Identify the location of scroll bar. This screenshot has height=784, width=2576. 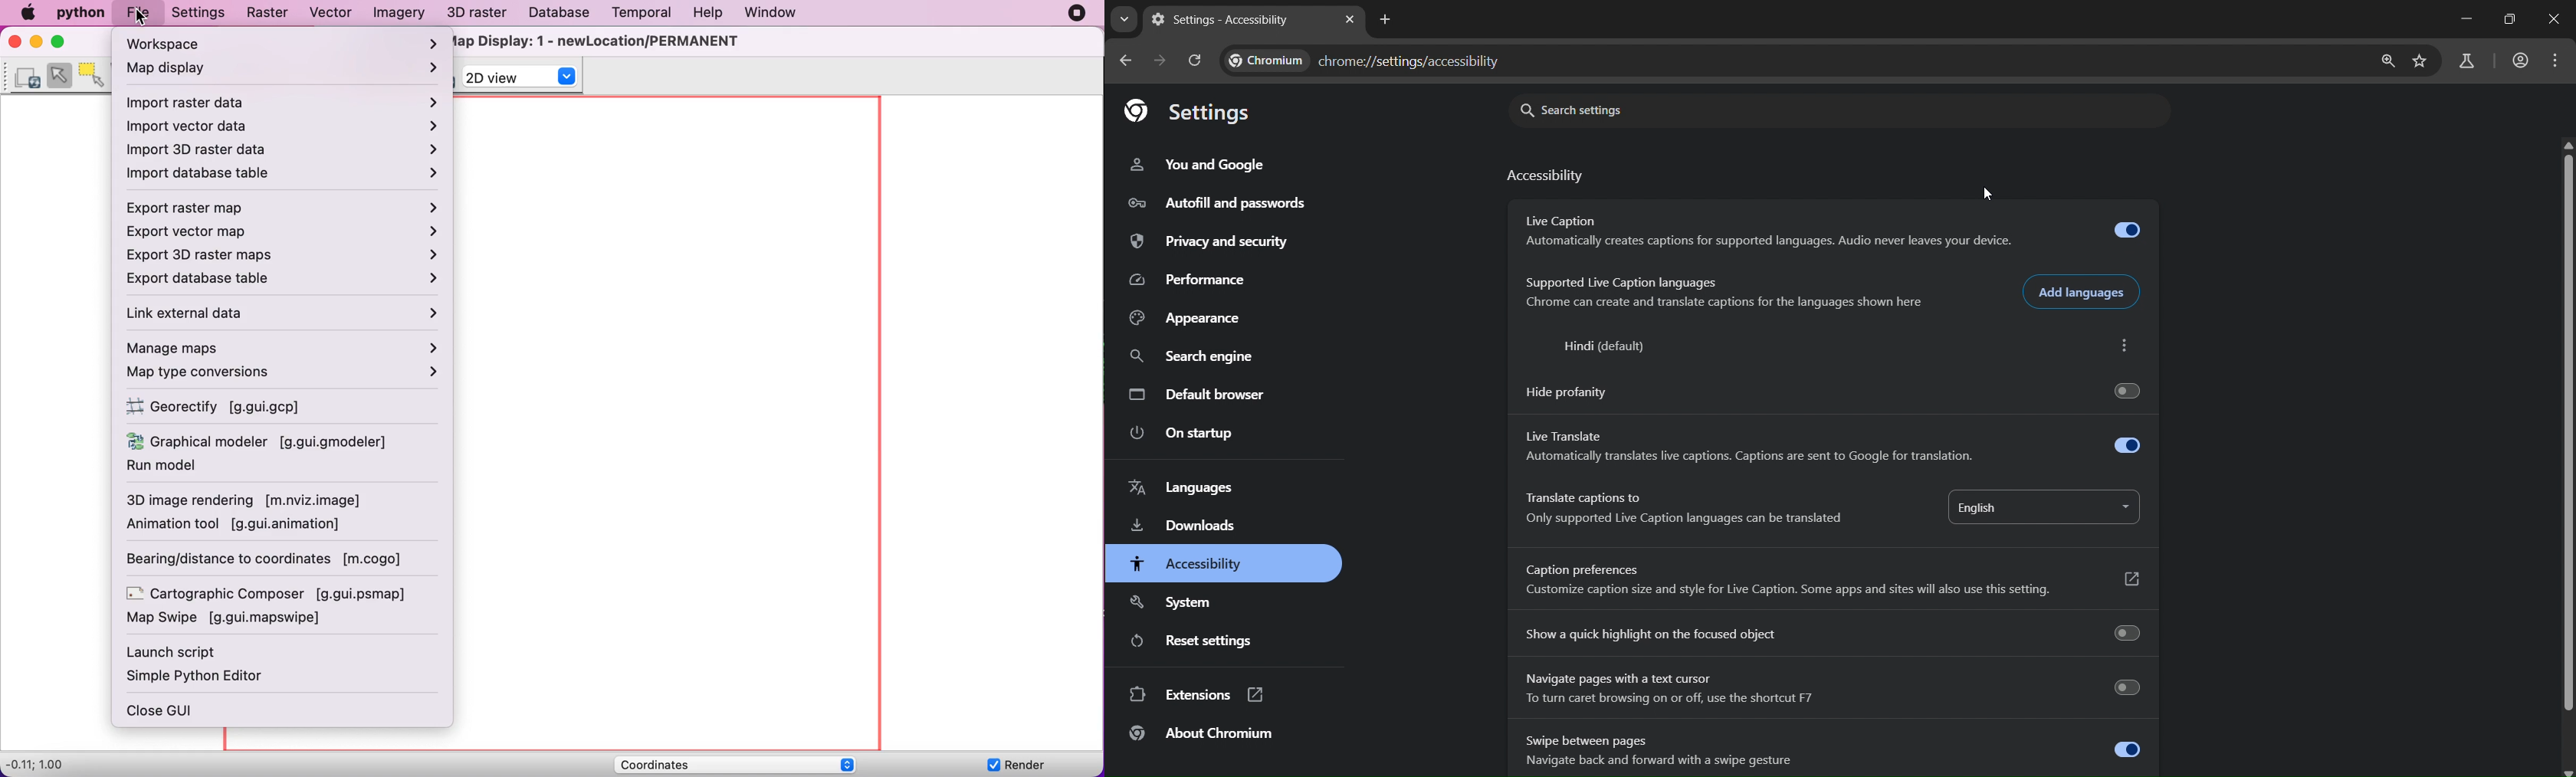
(2567, 432).